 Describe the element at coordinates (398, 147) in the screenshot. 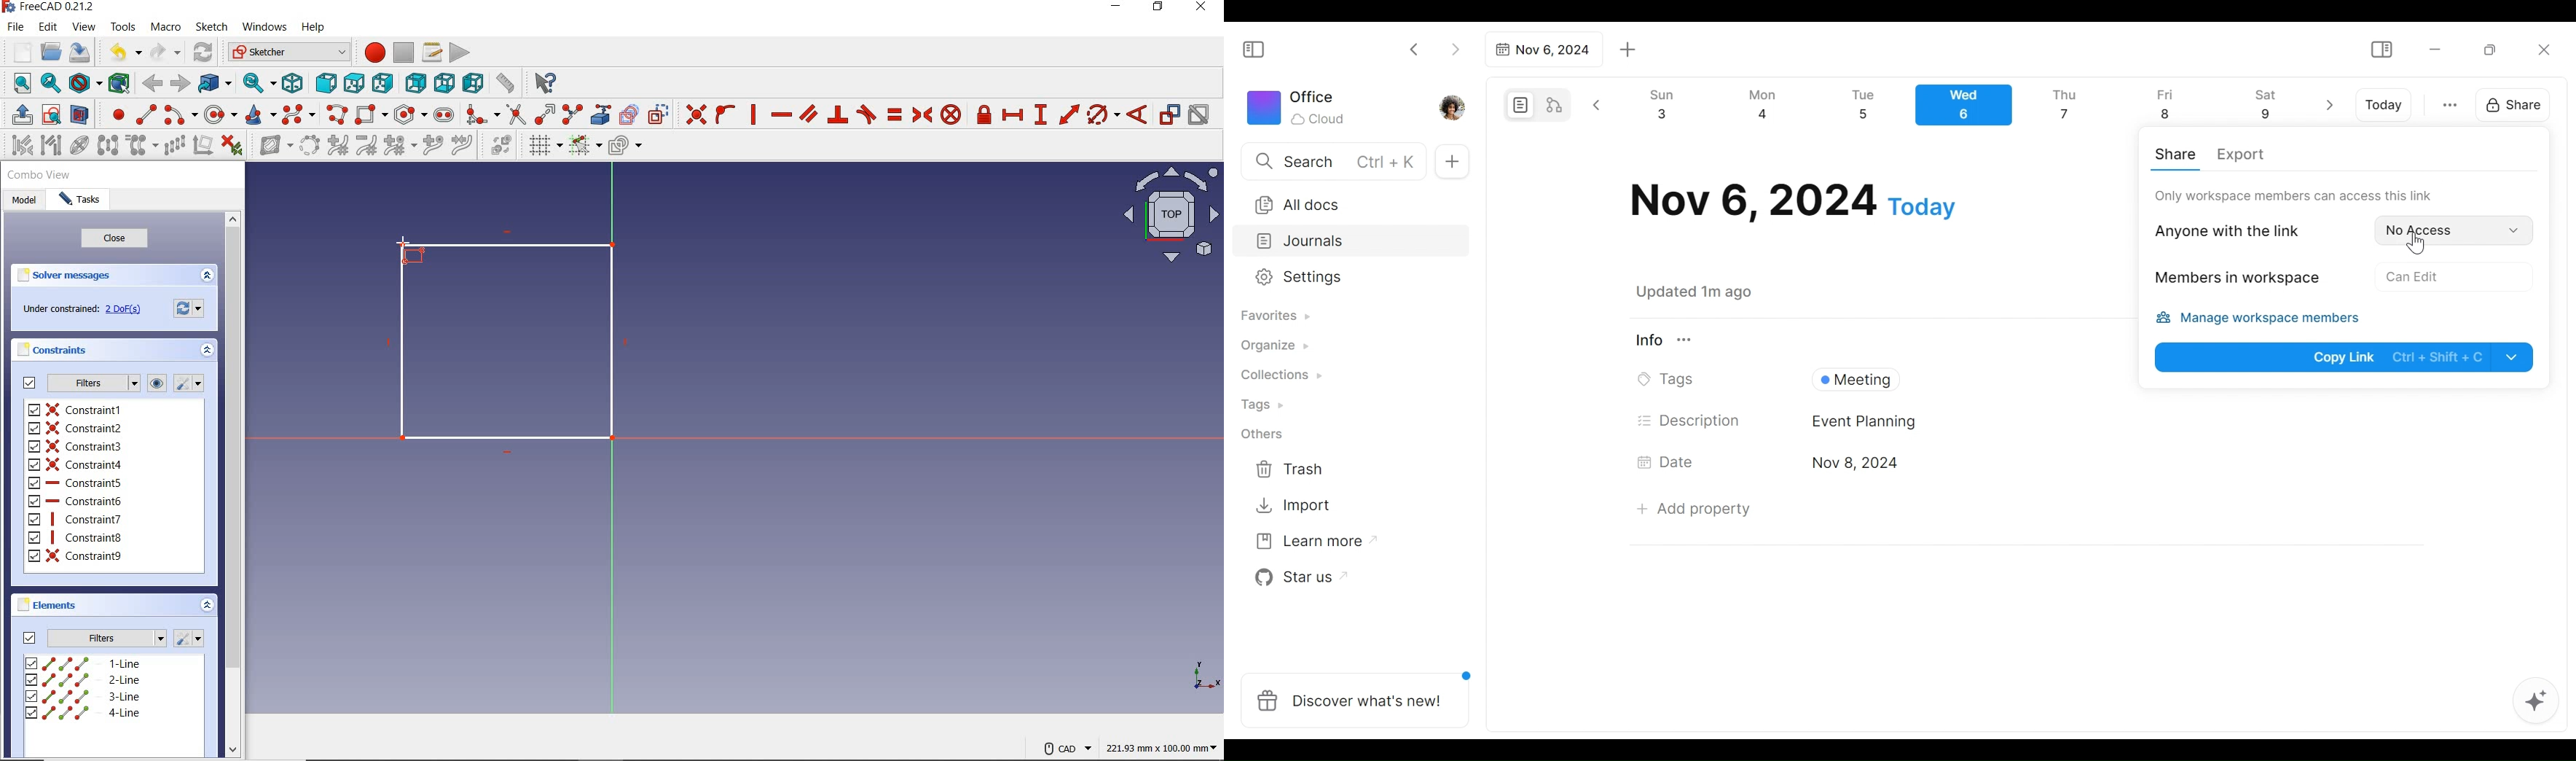

I see `modify knot multiplicity` at that location.